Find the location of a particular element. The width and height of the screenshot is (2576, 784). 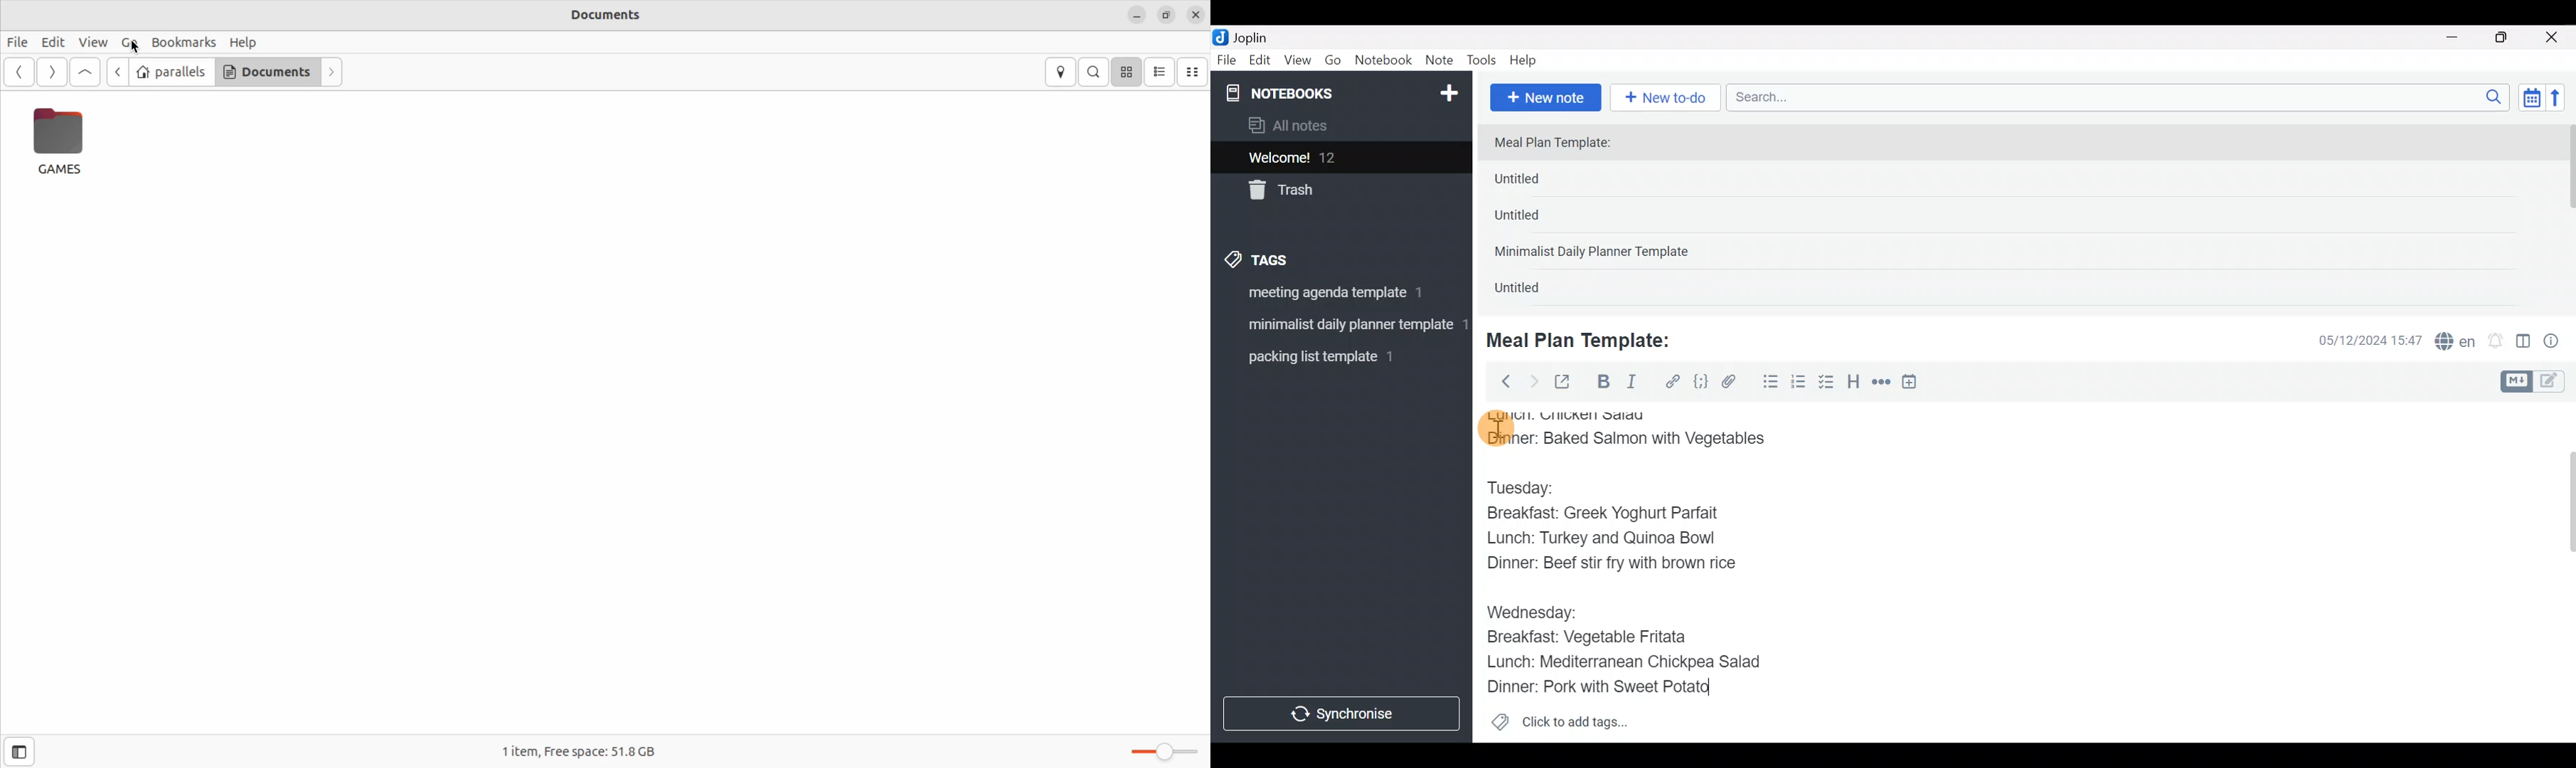

scroll bar is located at coordinates (2567, 215).